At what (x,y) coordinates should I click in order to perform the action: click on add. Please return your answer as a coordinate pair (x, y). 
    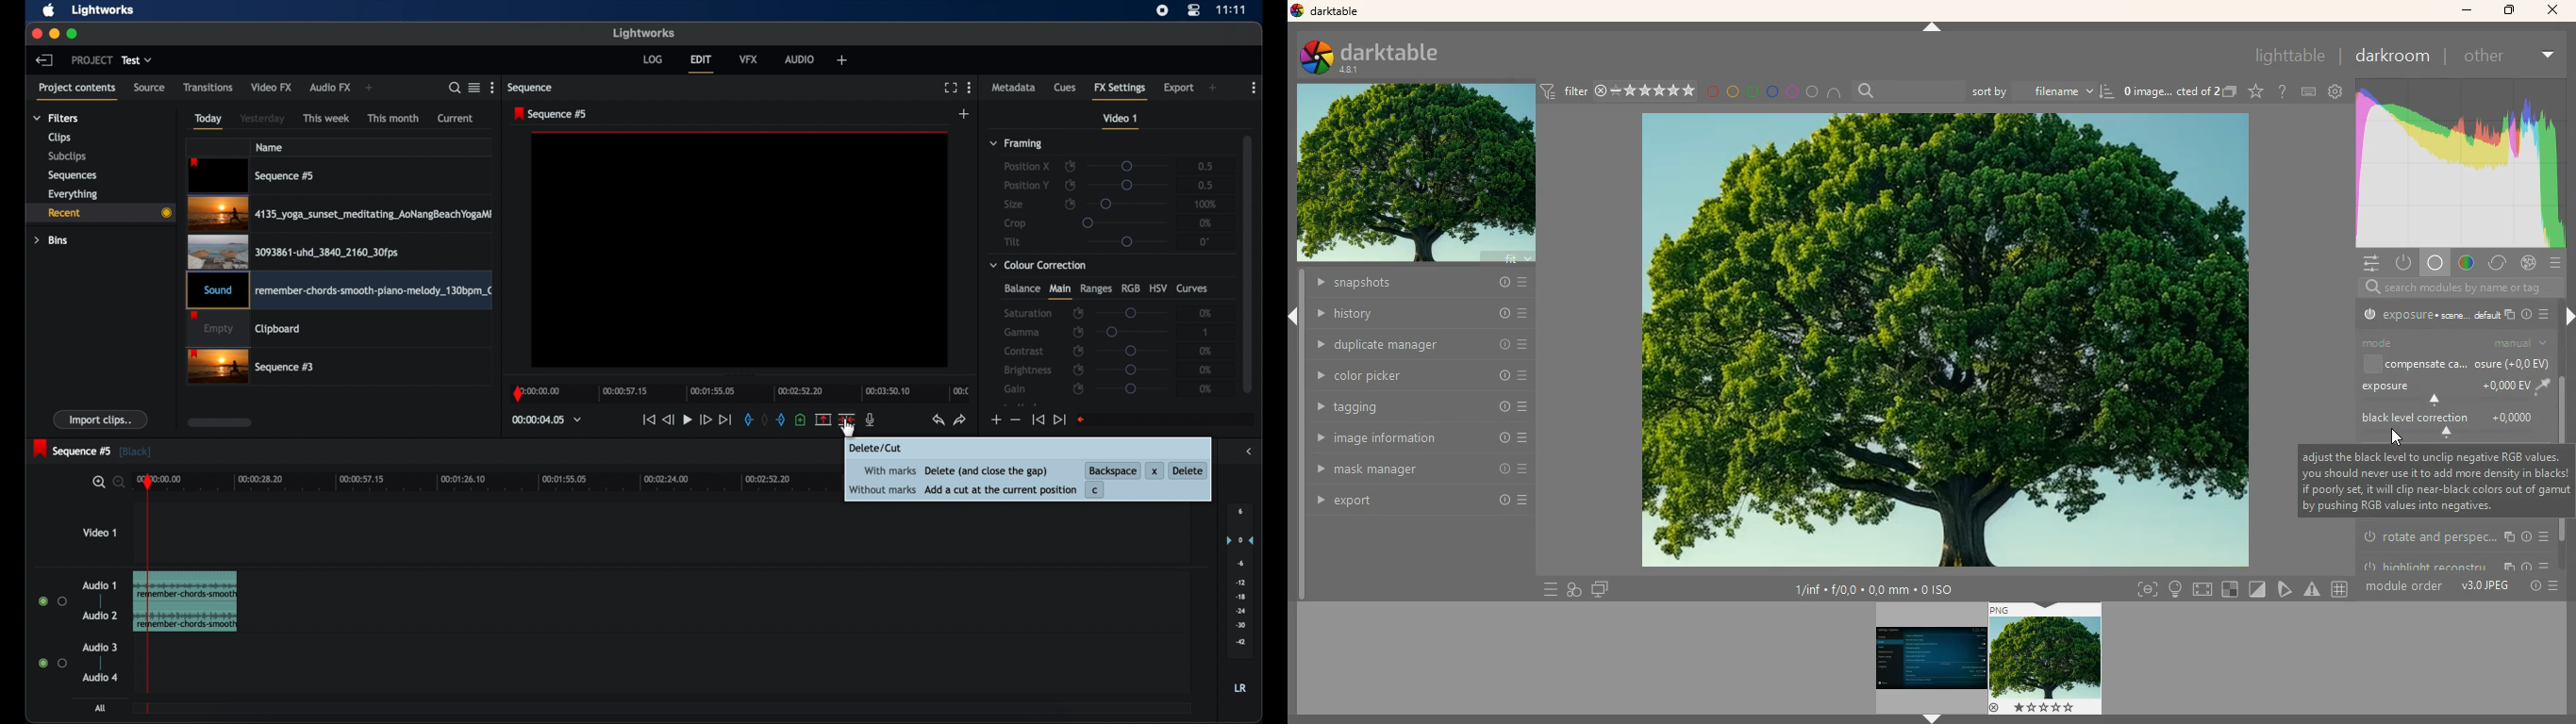
    Looking at the image, I should click on (965, 113).